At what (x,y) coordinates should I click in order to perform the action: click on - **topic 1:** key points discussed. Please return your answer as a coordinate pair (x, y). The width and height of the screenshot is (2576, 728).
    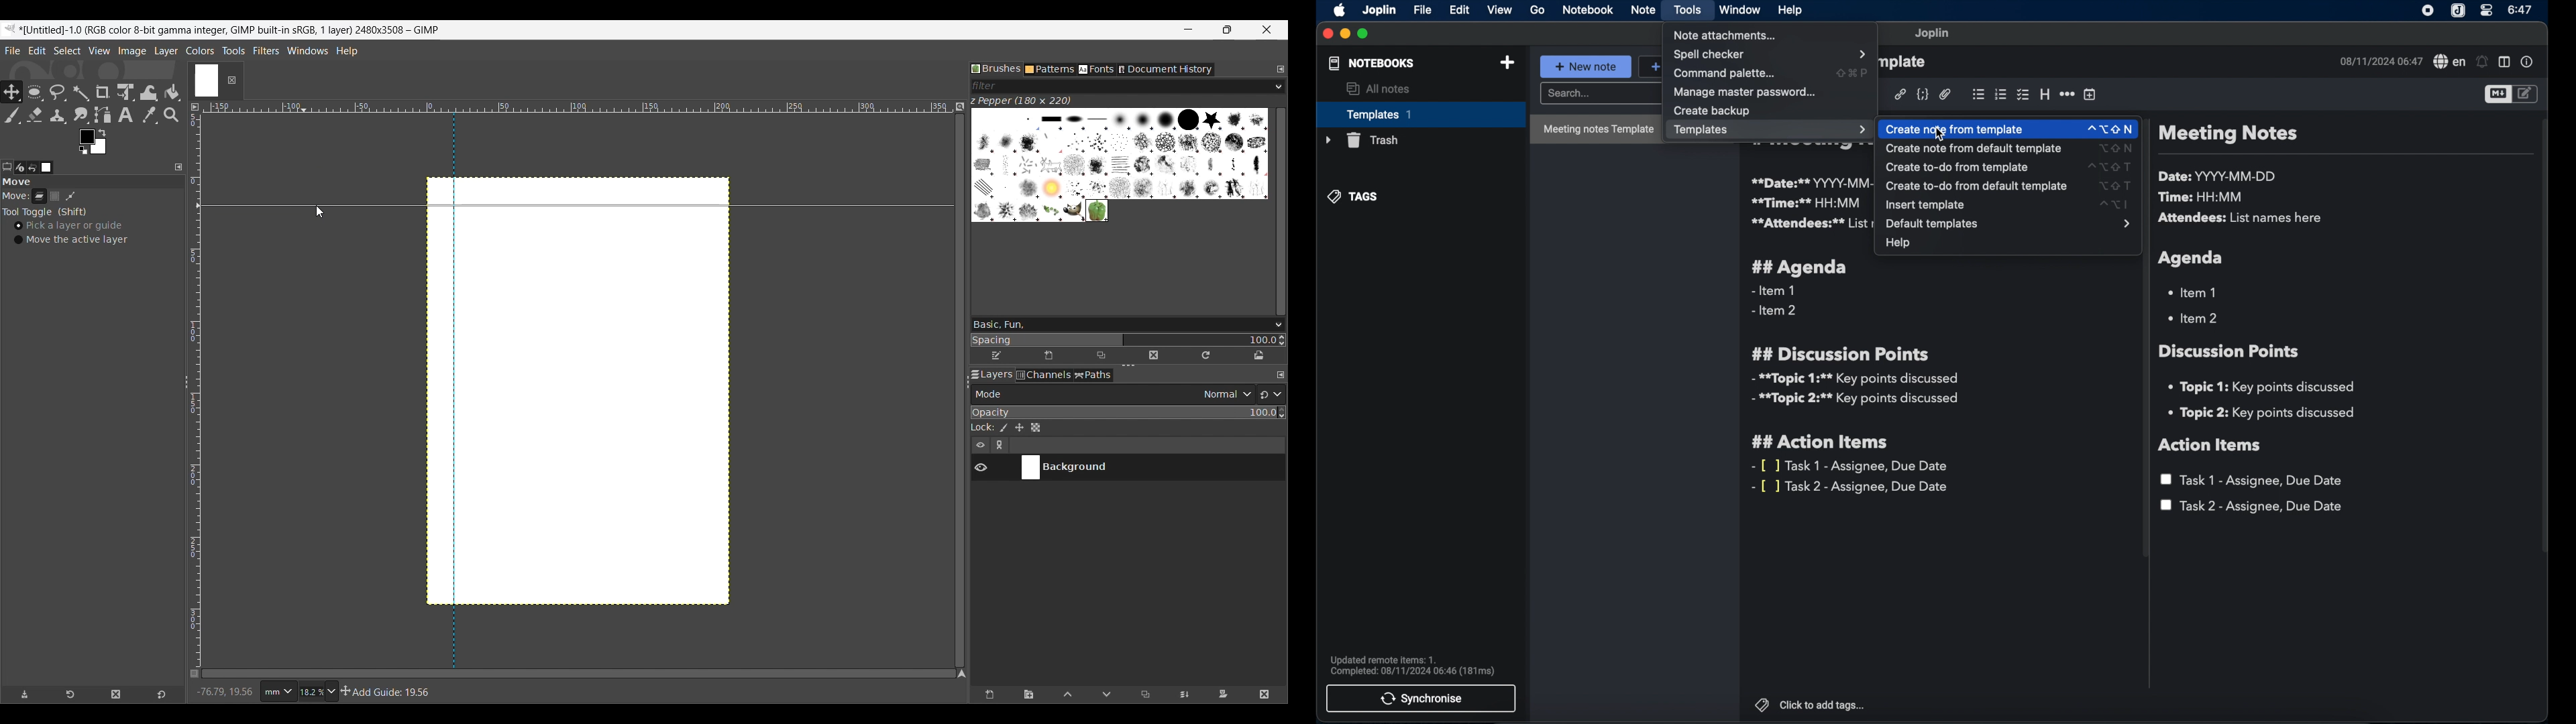
    Looking at the image, I should click on (1854, 379).